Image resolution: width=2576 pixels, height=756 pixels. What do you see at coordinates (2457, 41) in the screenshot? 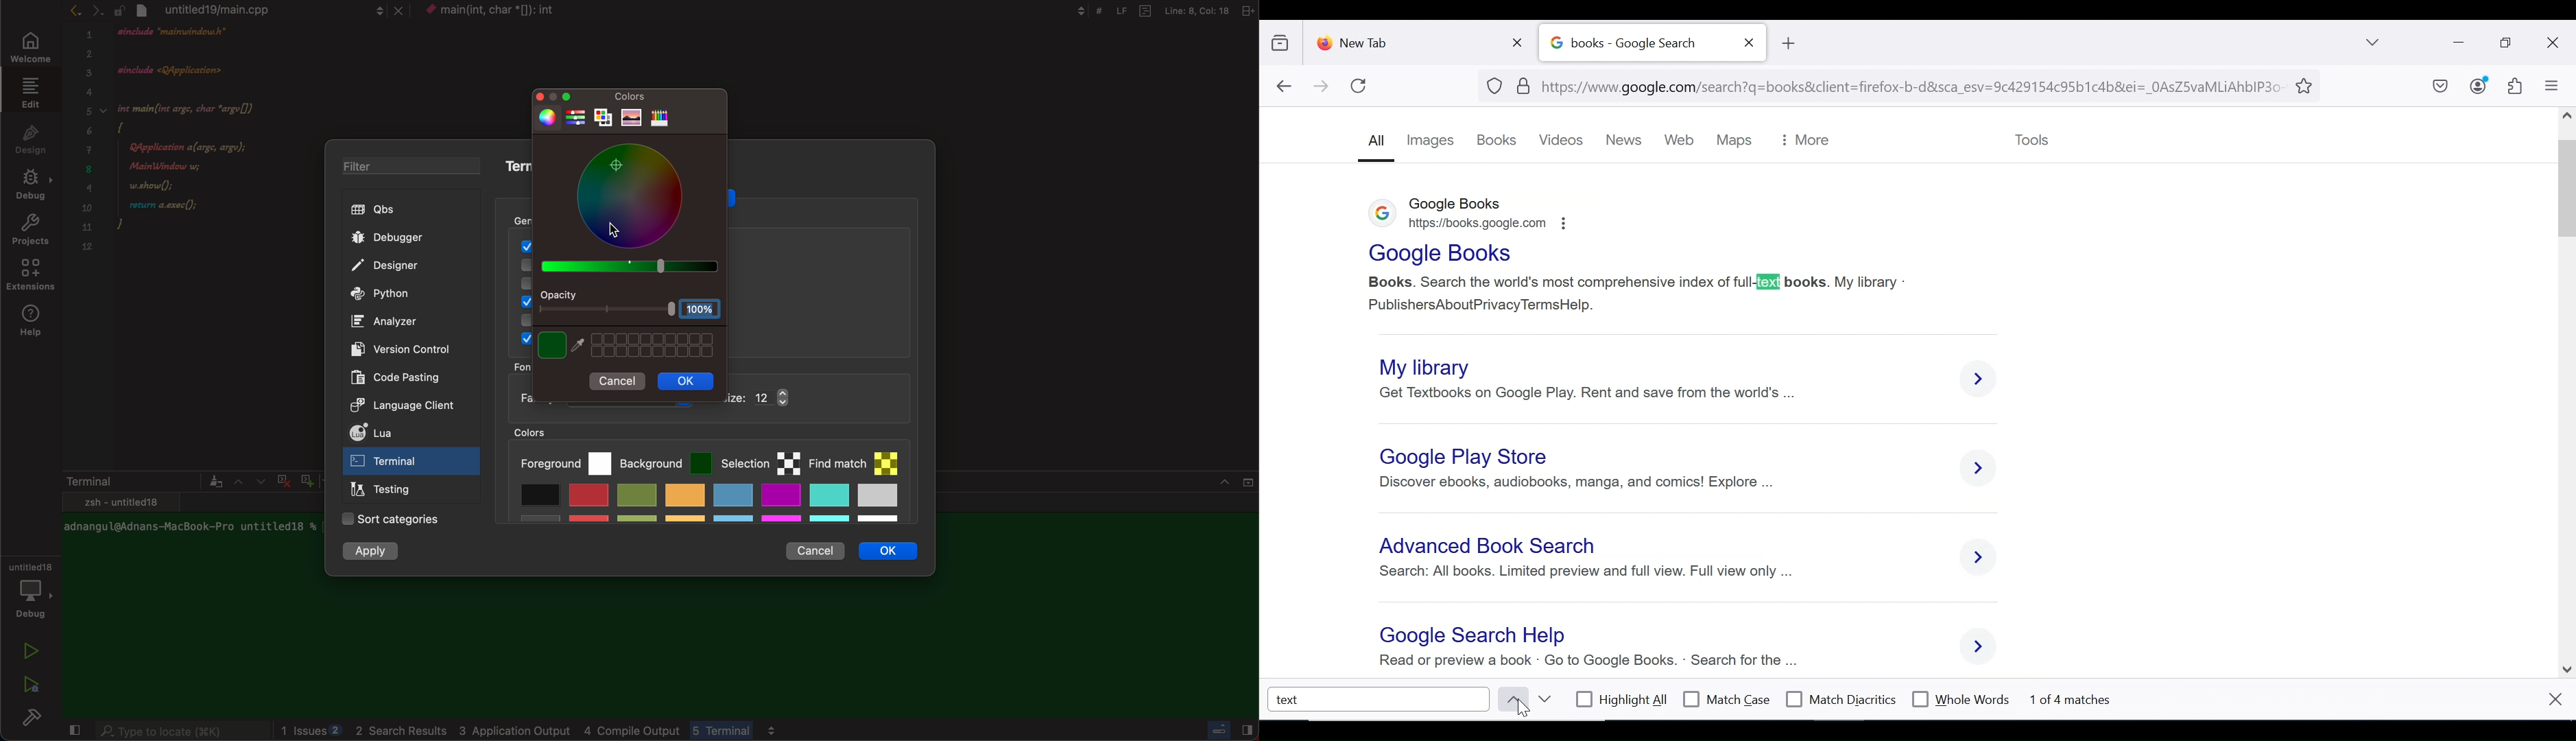
I see `minimize` at bounding box center [2457, 41].